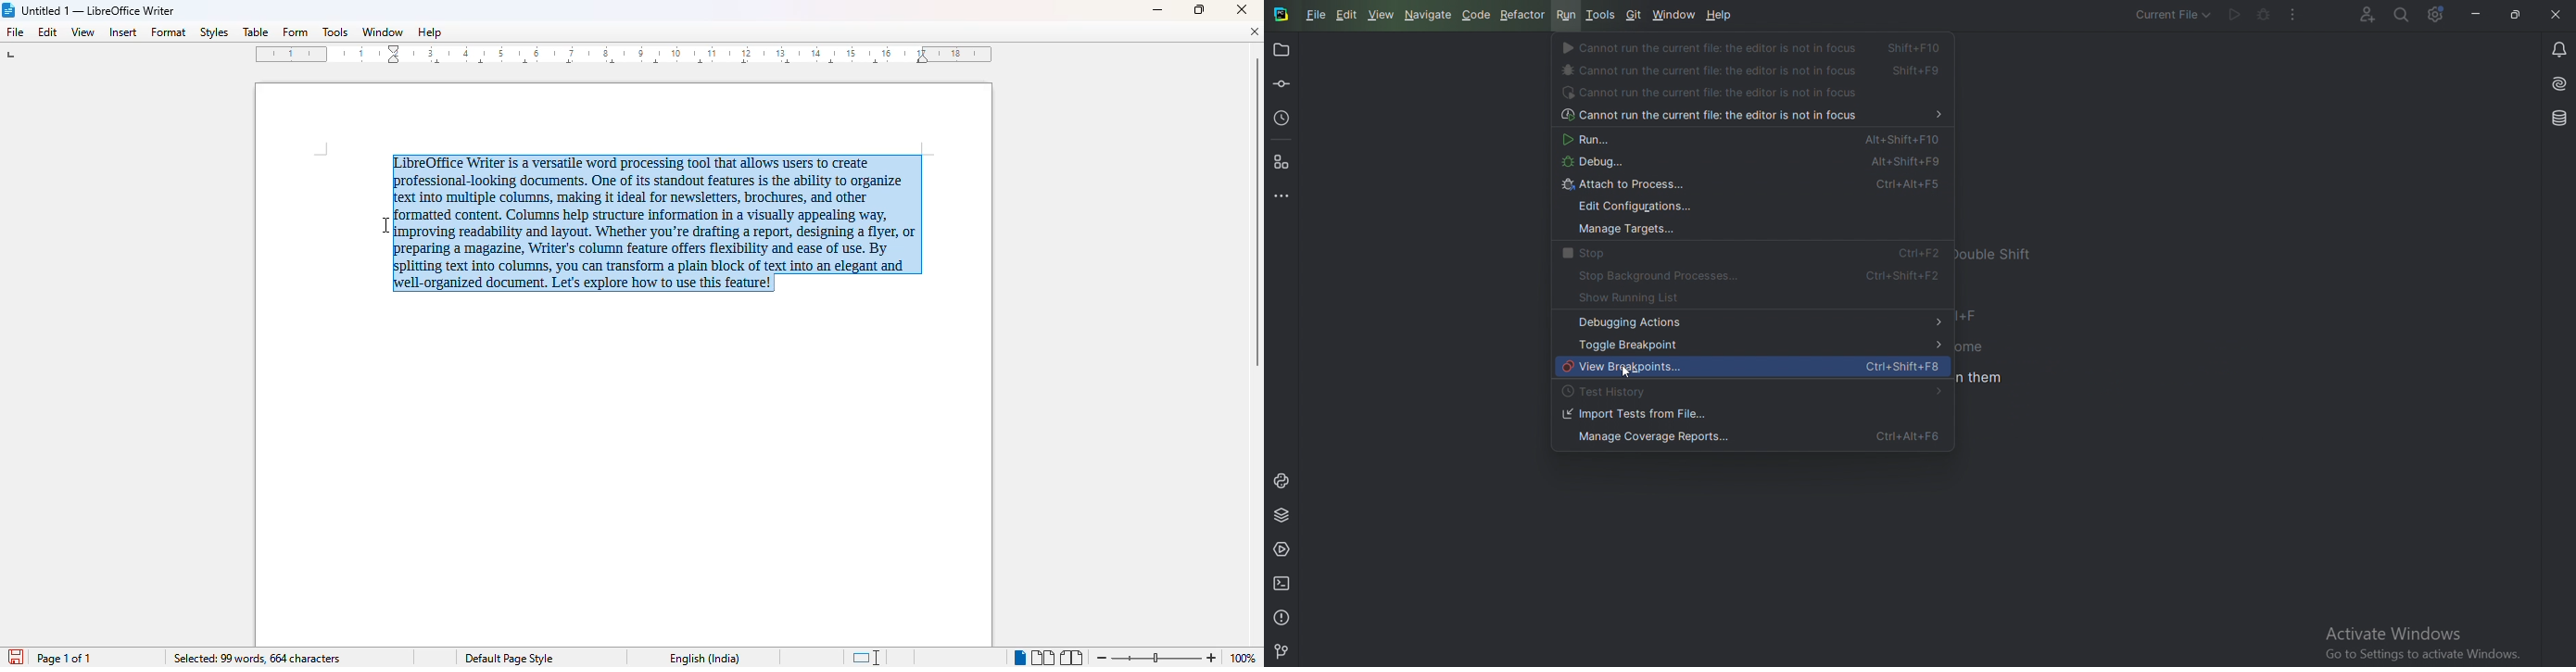 The height and width of the screenshot is (672, 2576). Describe the element at coordinates (1071, 658) in the screenshot. I see `book view` at that location.